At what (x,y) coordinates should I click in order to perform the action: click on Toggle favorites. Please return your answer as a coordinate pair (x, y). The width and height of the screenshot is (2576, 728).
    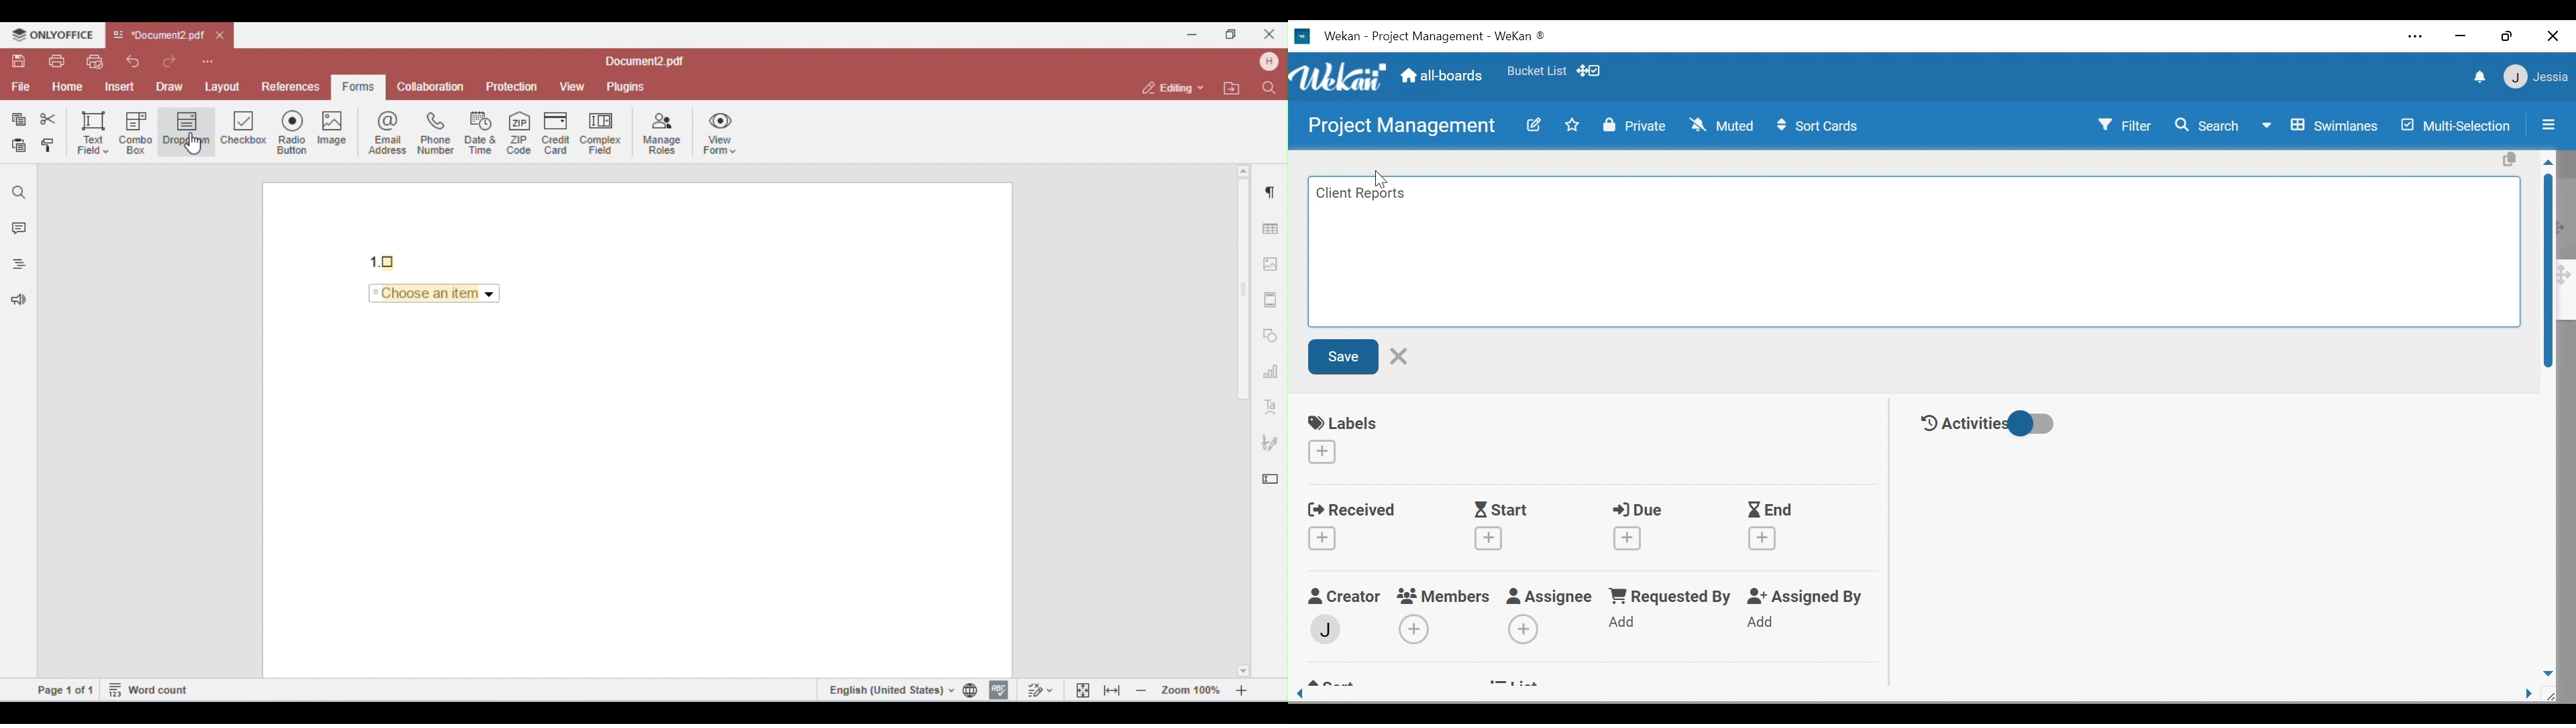
    Looking at the image, I should click on (1536, 71).